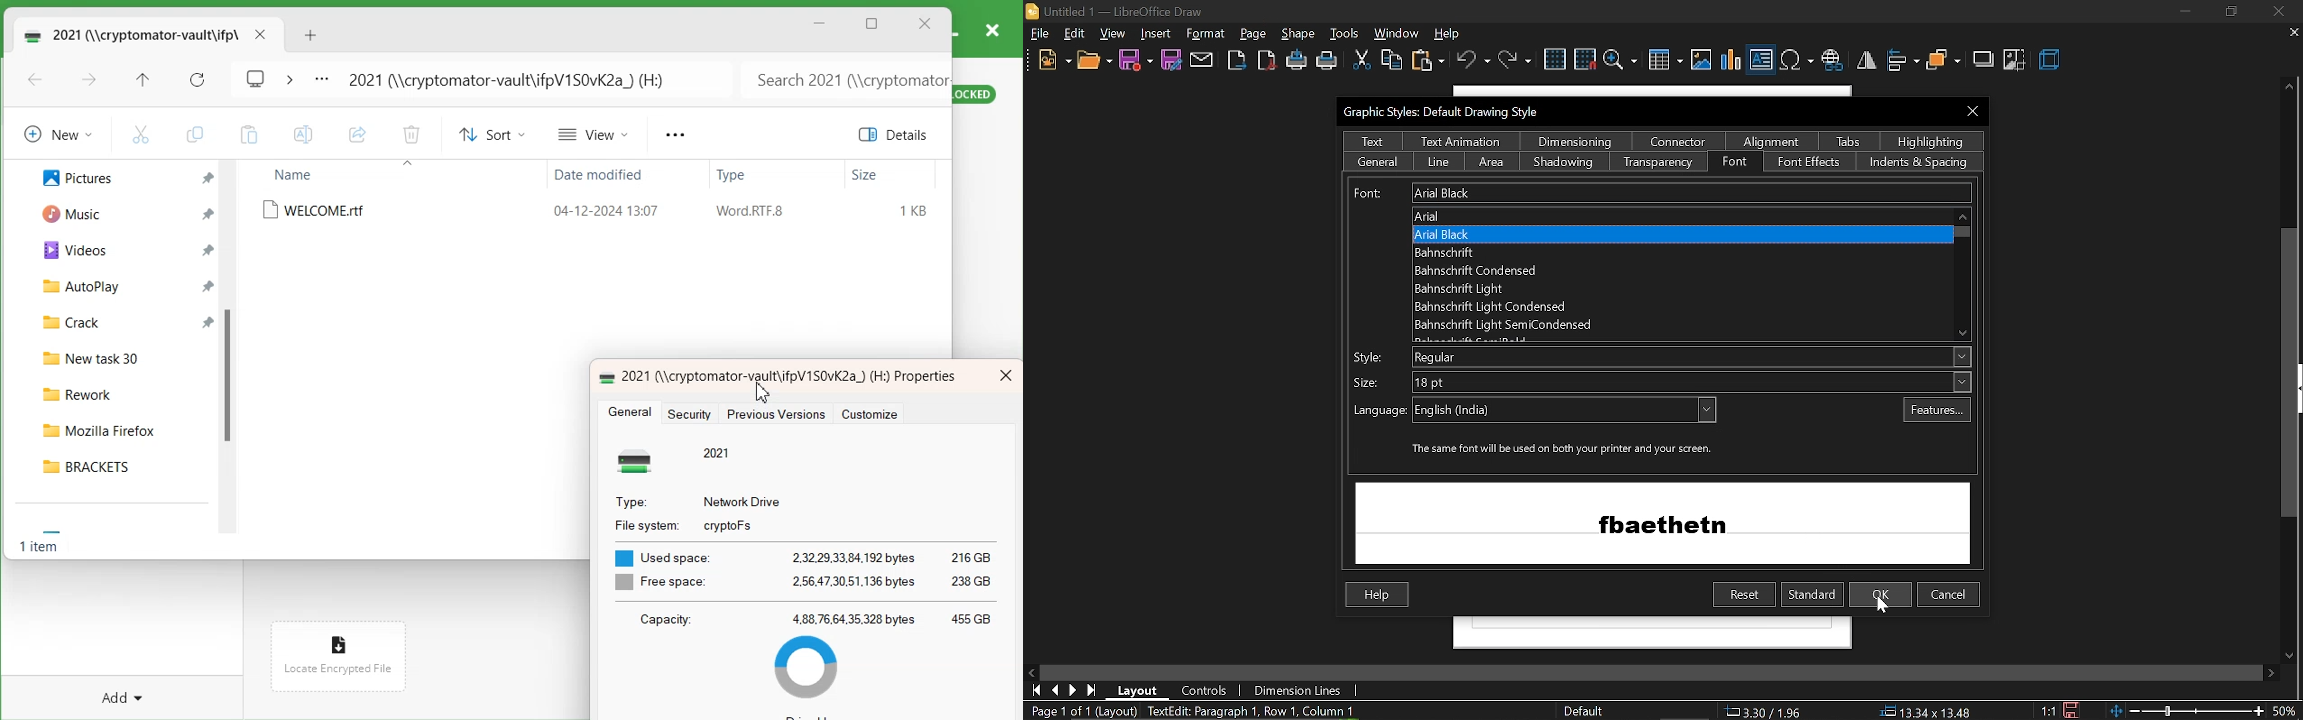 The height and width of the screenshot is (728, 2324). Describe the element at coordinates (1462, 140) in the screenshot. I see `text animation` at that location.